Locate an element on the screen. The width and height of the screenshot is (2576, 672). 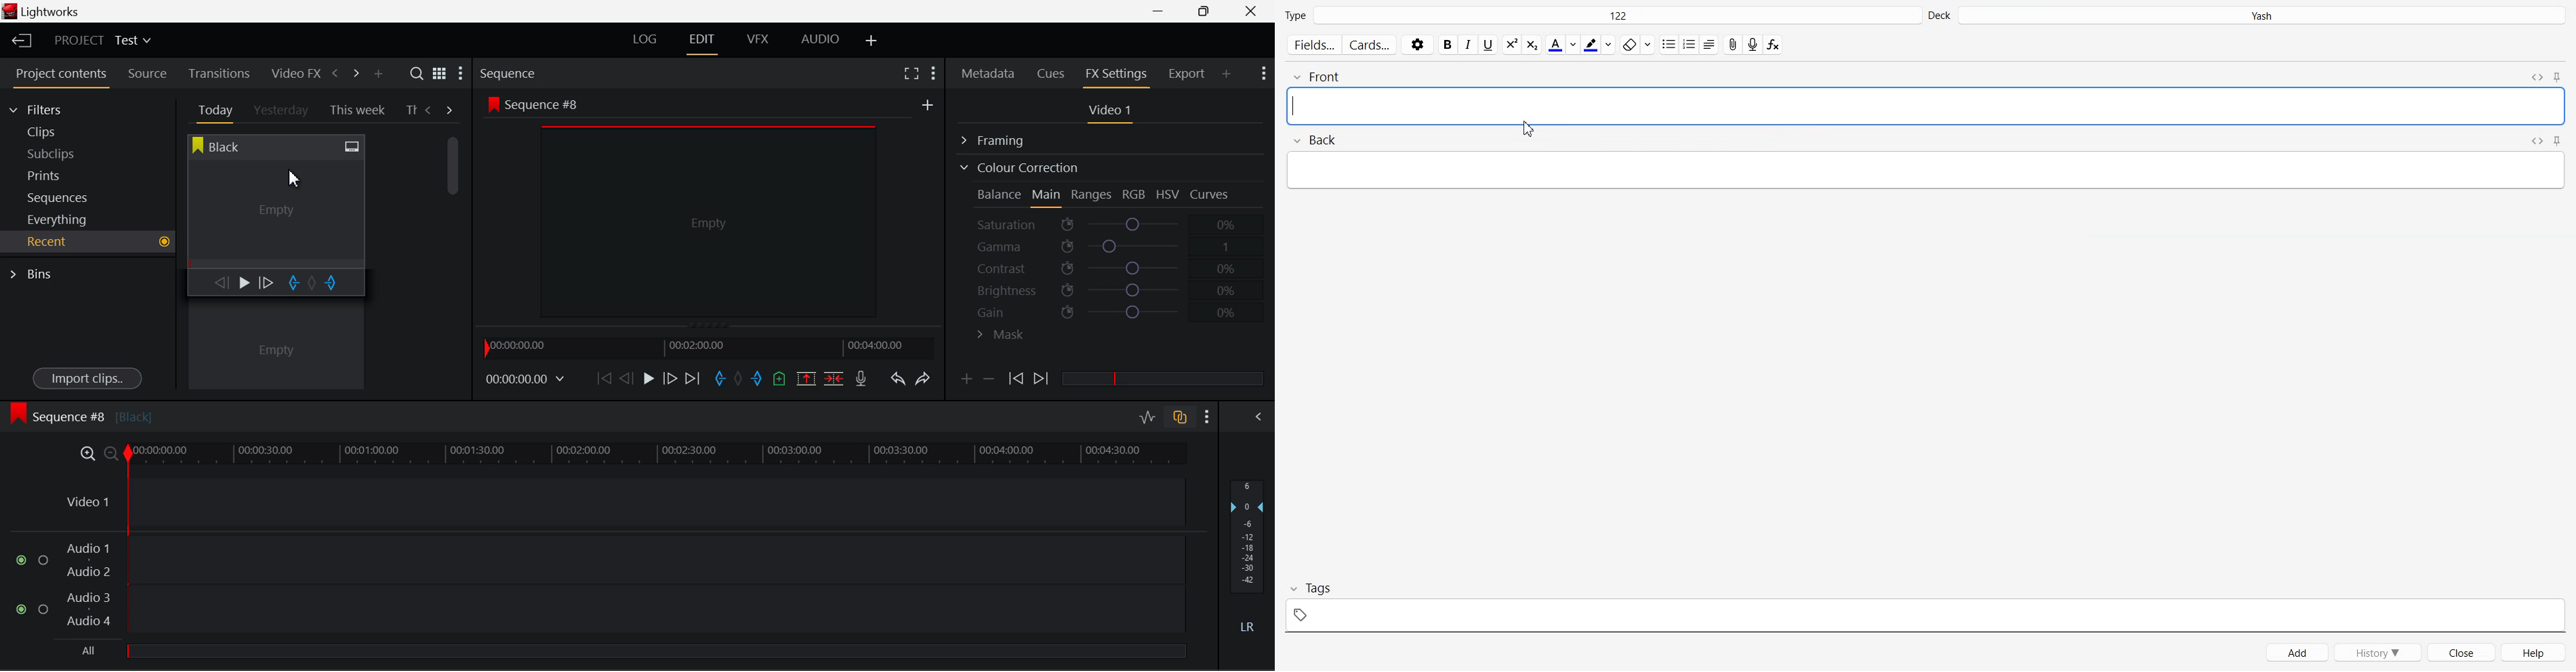
Redo is located at coordinates (923, 378).